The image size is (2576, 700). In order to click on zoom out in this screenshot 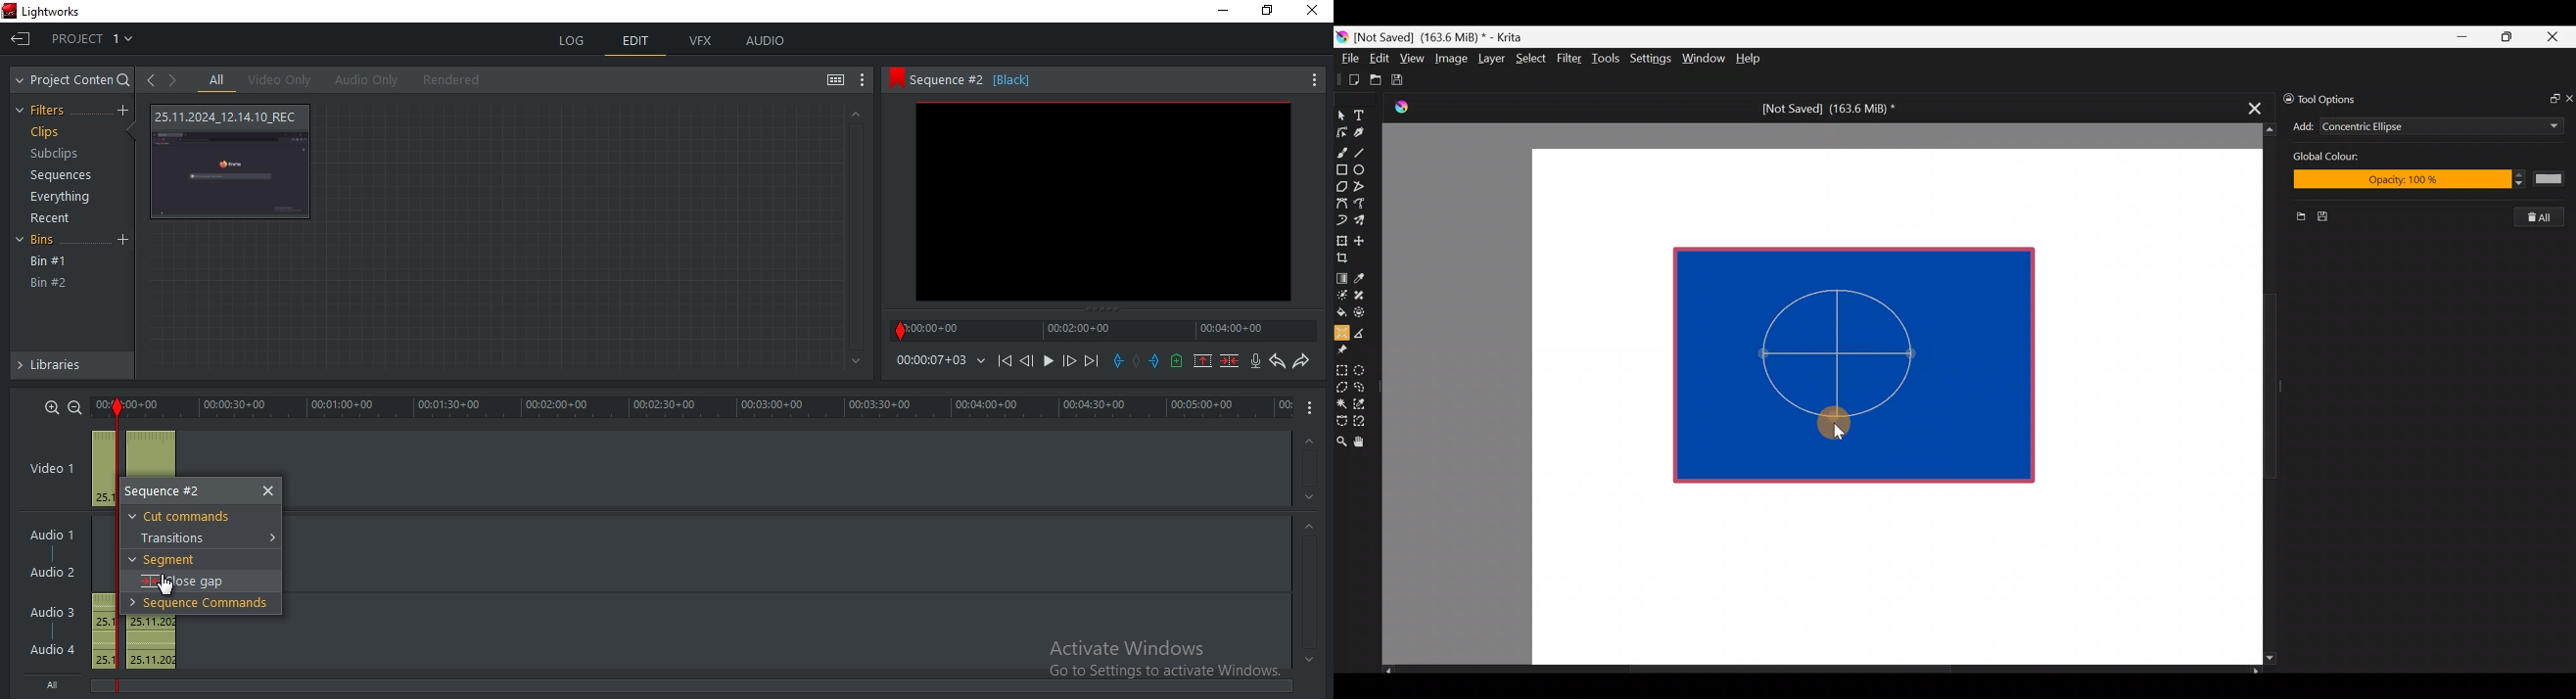, I will do `click(74, 406)`.